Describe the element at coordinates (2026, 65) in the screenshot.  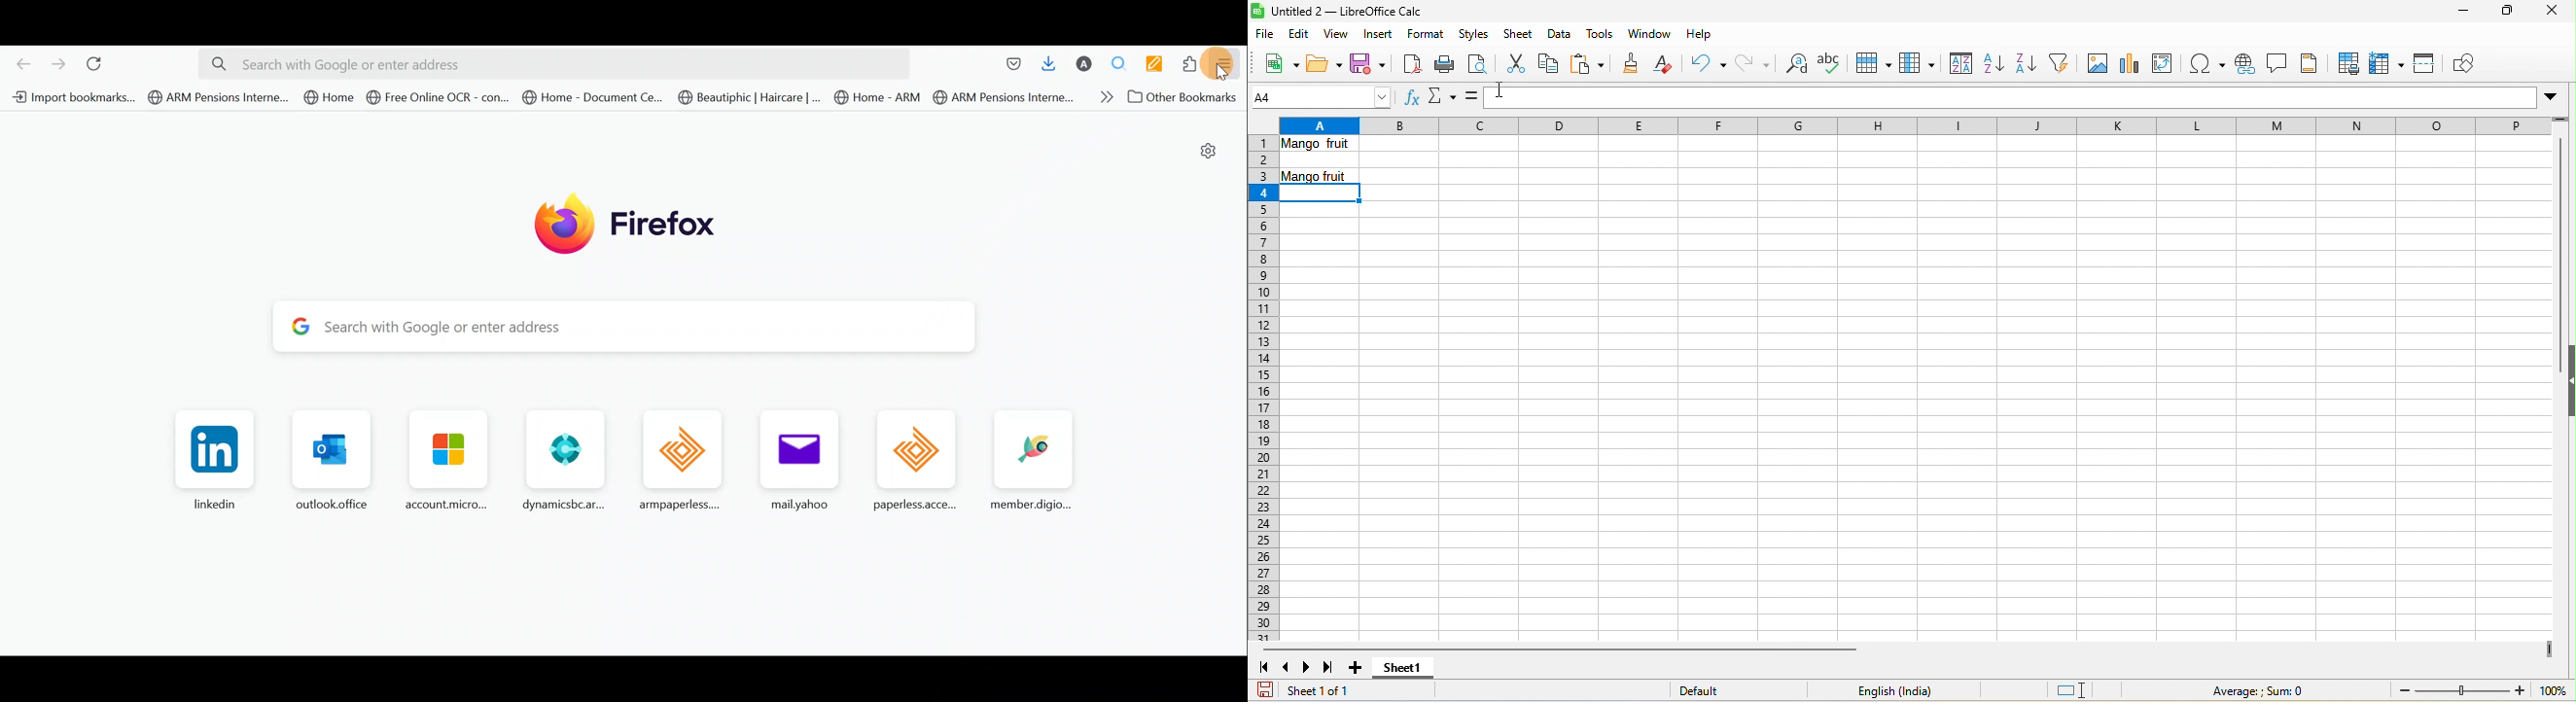
I see `sort descending` at that location.